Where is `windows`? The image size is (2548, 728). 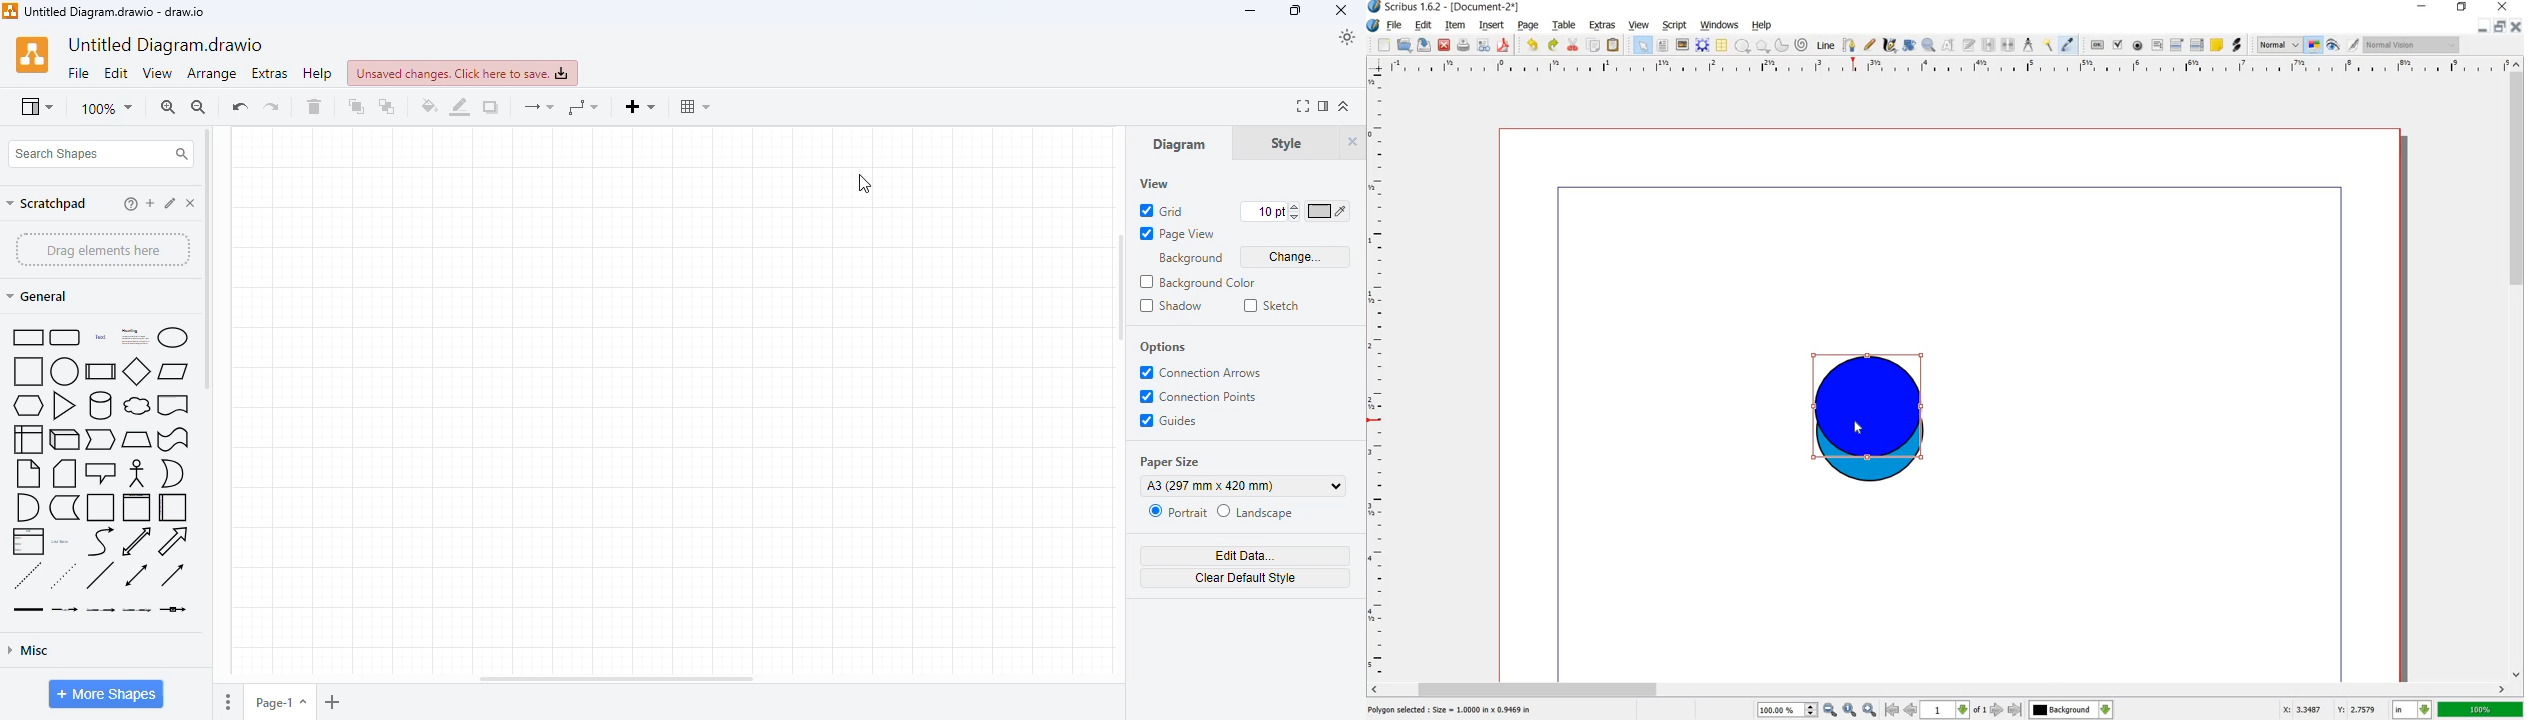 windows is located at coordinates (1719, 26).